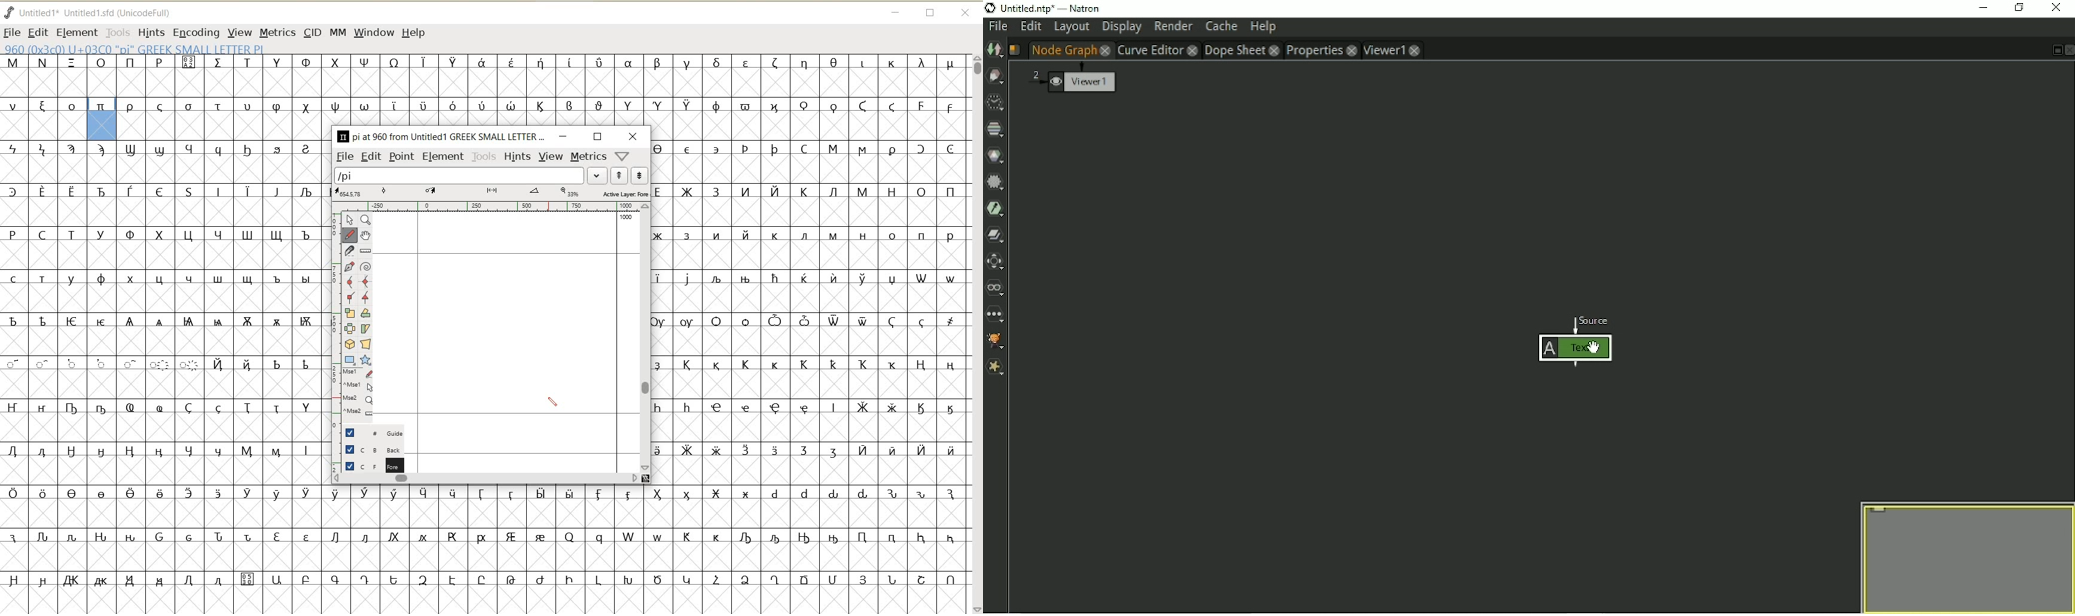 This screenshot has width=2100, height=616. What do you see at coordinates (345, 157) in the screenshot?
I see `FILE` at bounding box center [345, 157].